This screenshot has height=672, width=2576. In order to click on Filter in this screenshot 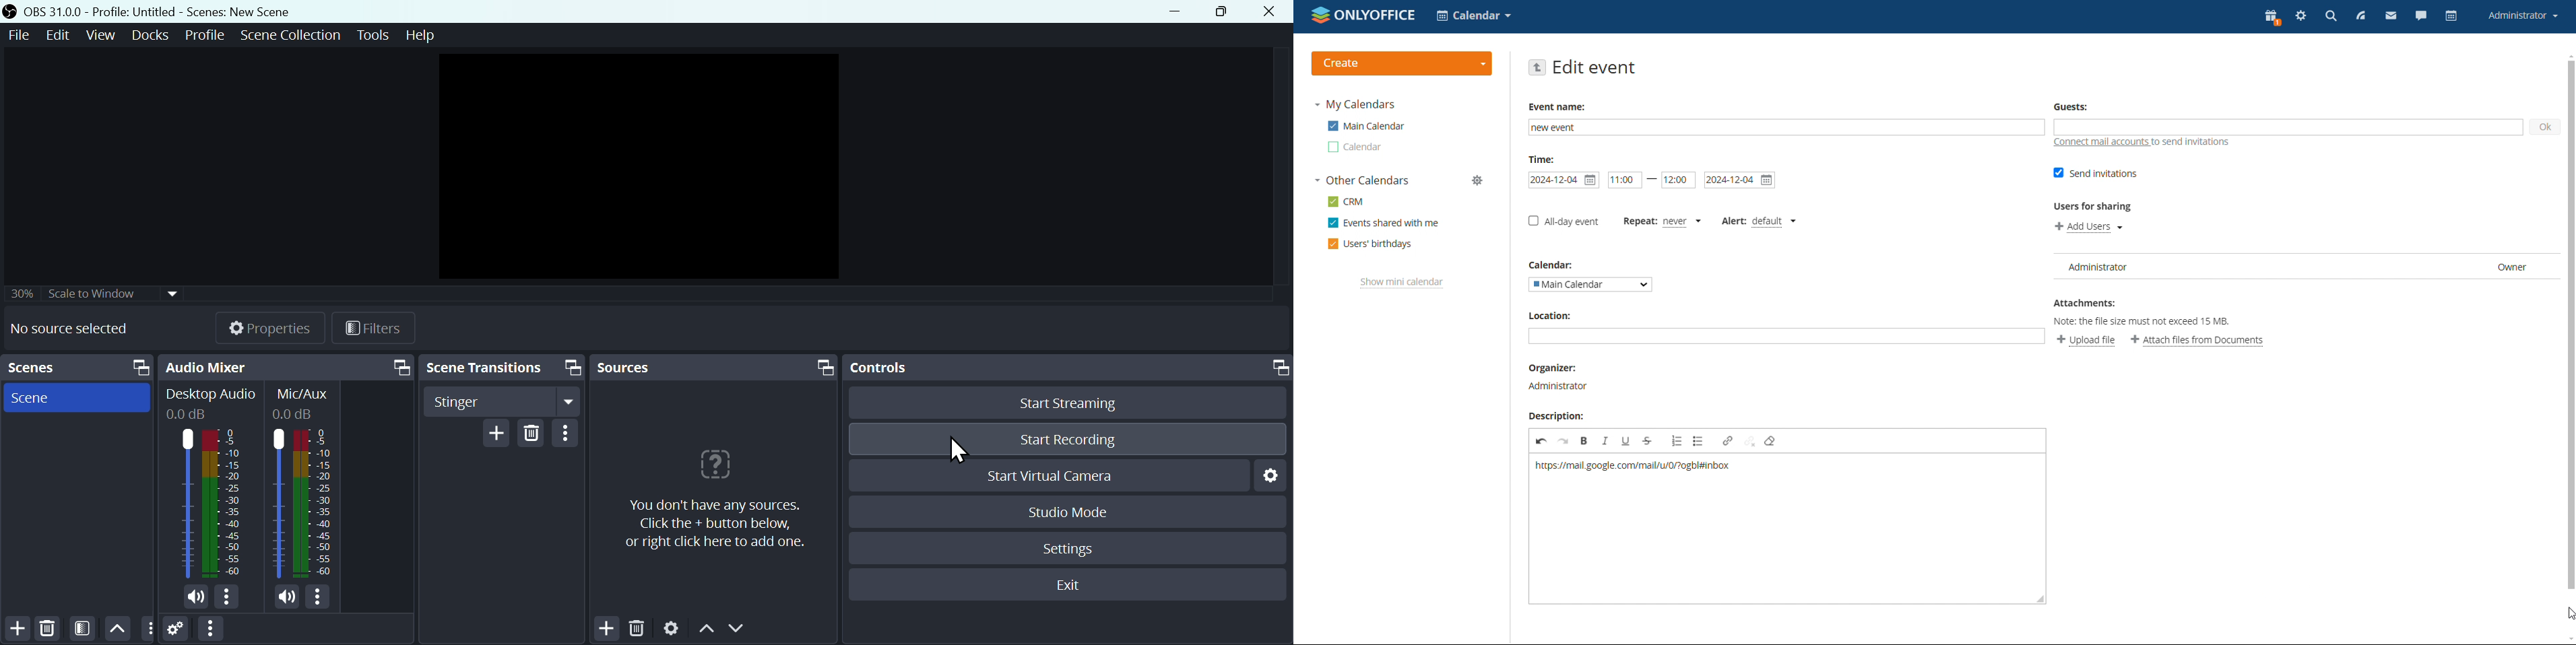, I will do `click(82, 627)`.